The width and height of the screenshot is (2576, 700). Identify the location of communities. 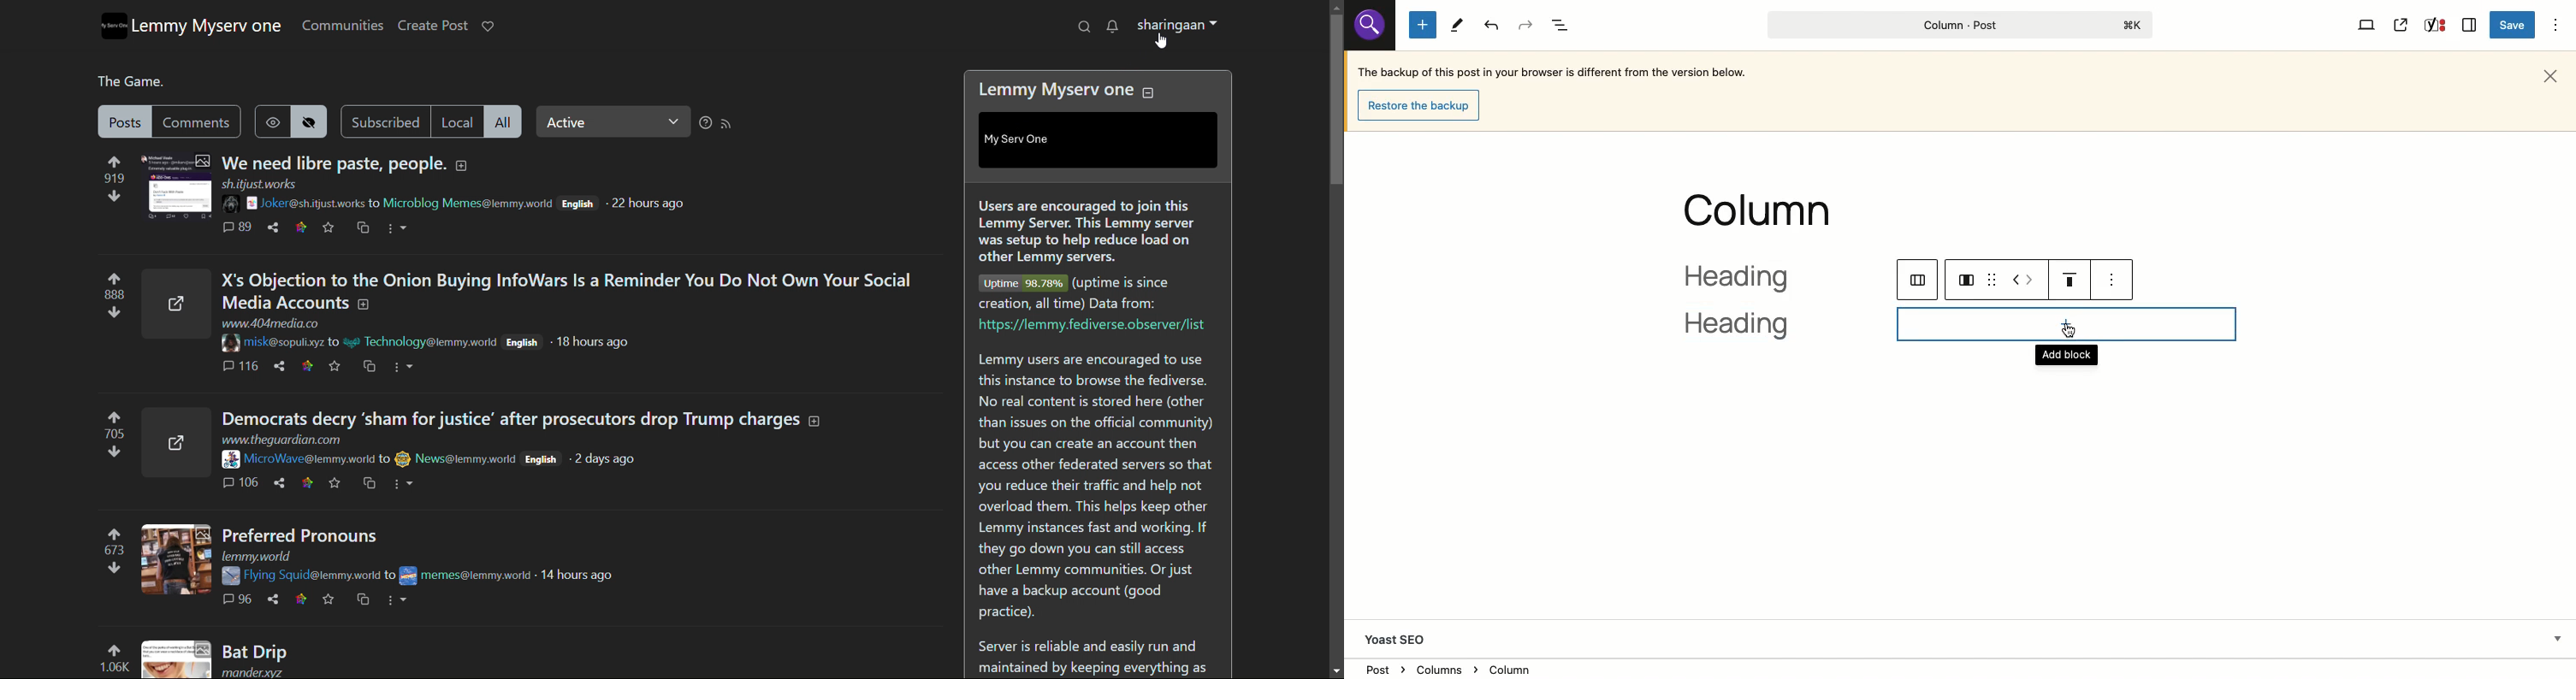
(342, 26).